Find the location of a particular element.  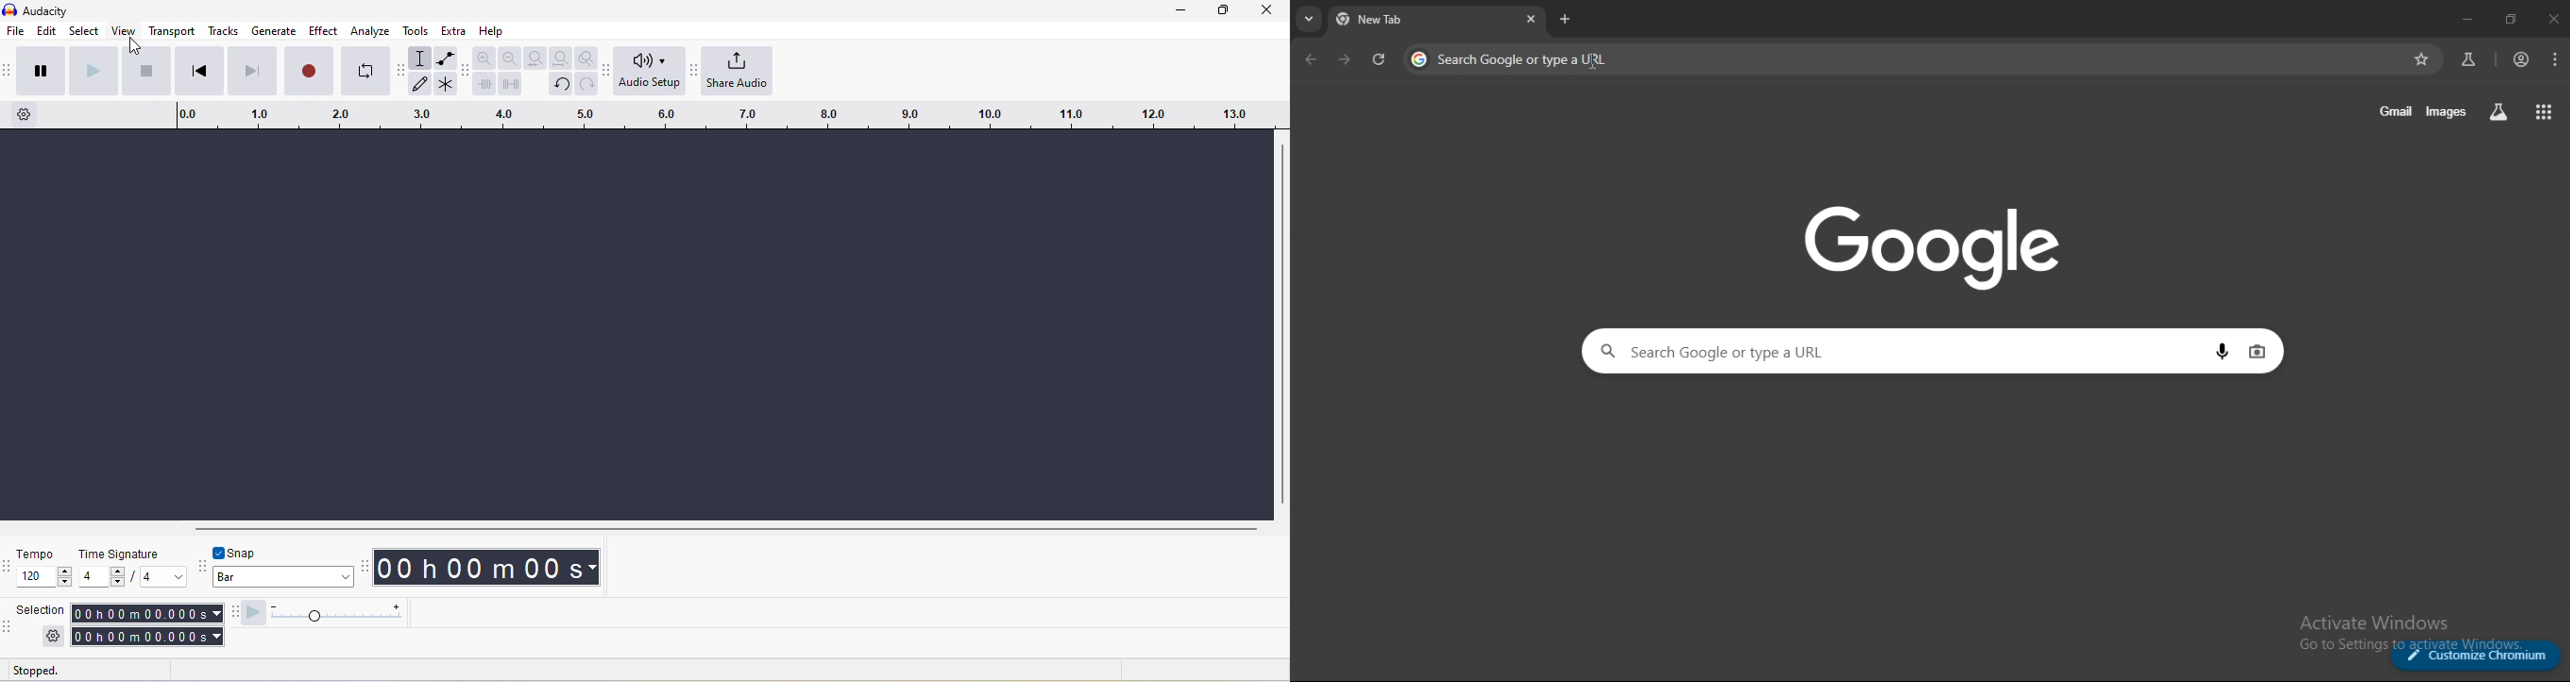

maximize is located at coordinates (1223, 10).